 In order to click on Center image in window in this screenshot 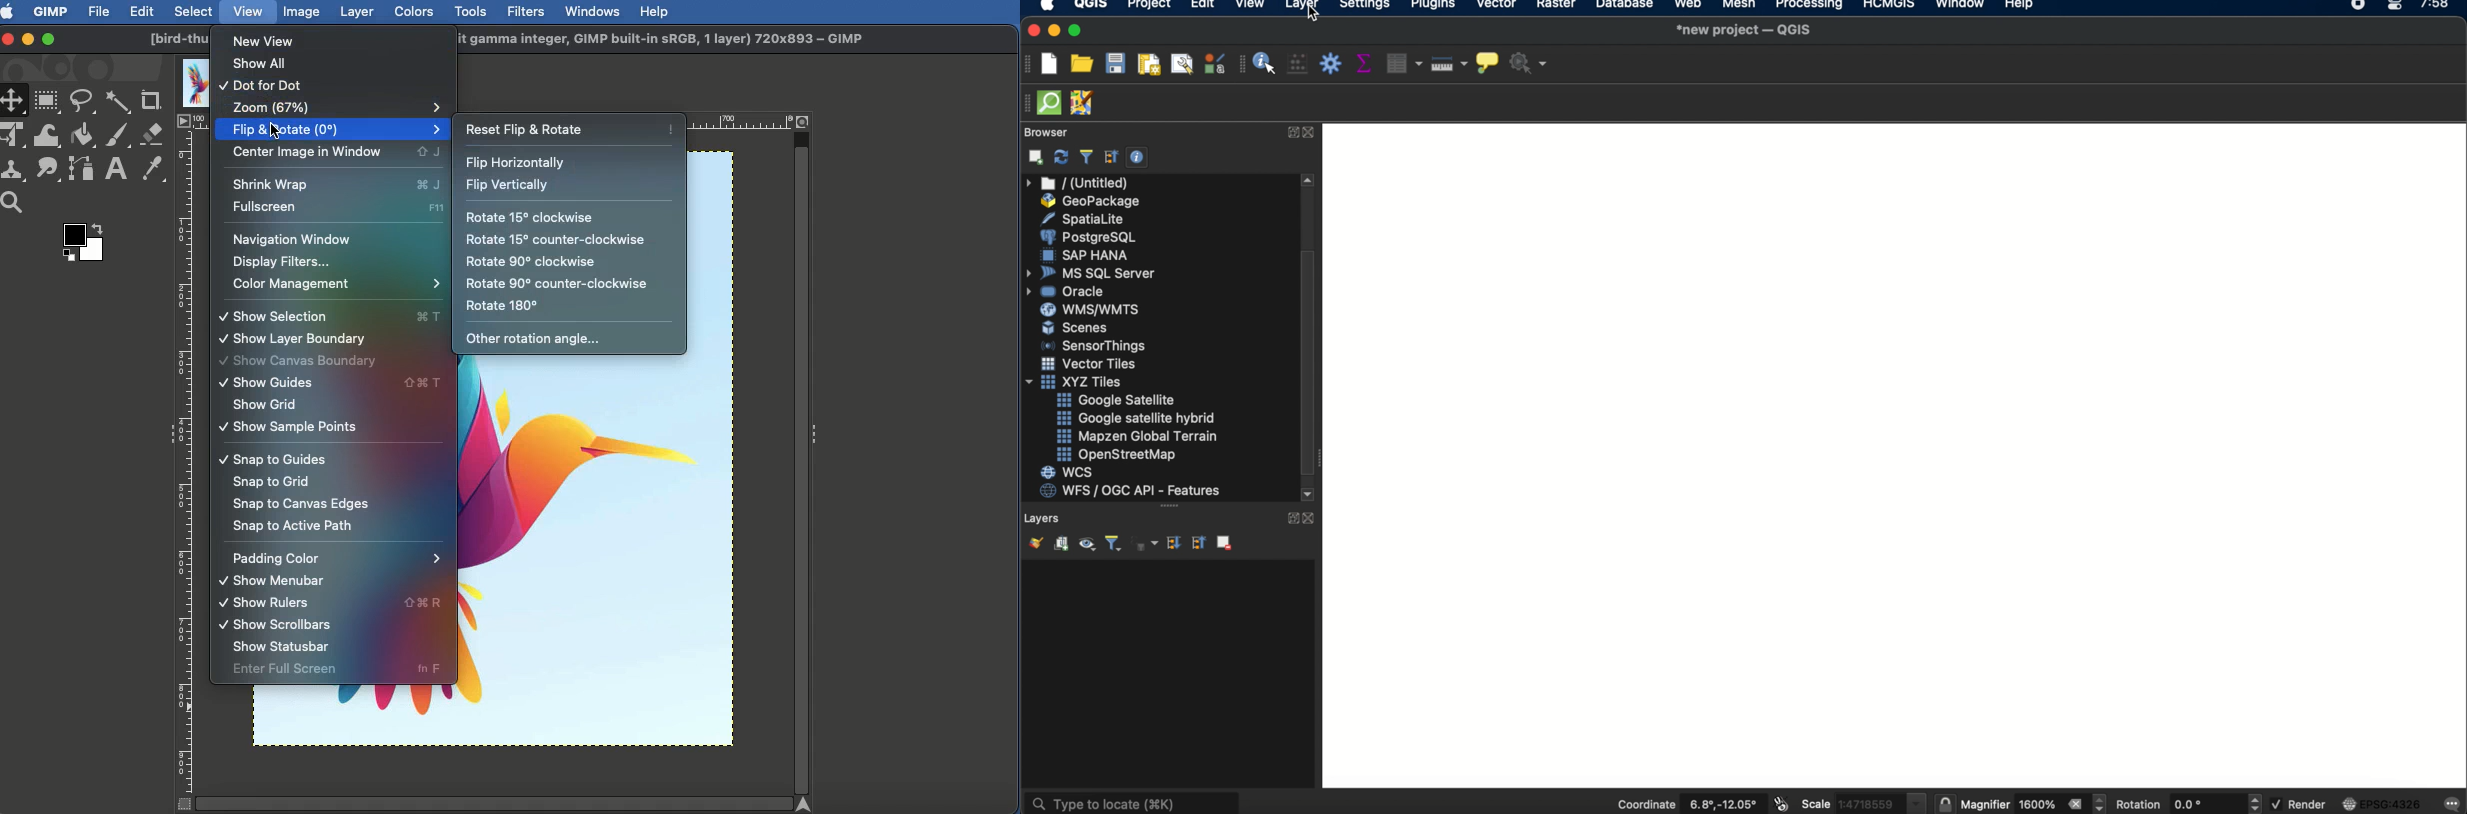, I will do `click(310, 153)`.